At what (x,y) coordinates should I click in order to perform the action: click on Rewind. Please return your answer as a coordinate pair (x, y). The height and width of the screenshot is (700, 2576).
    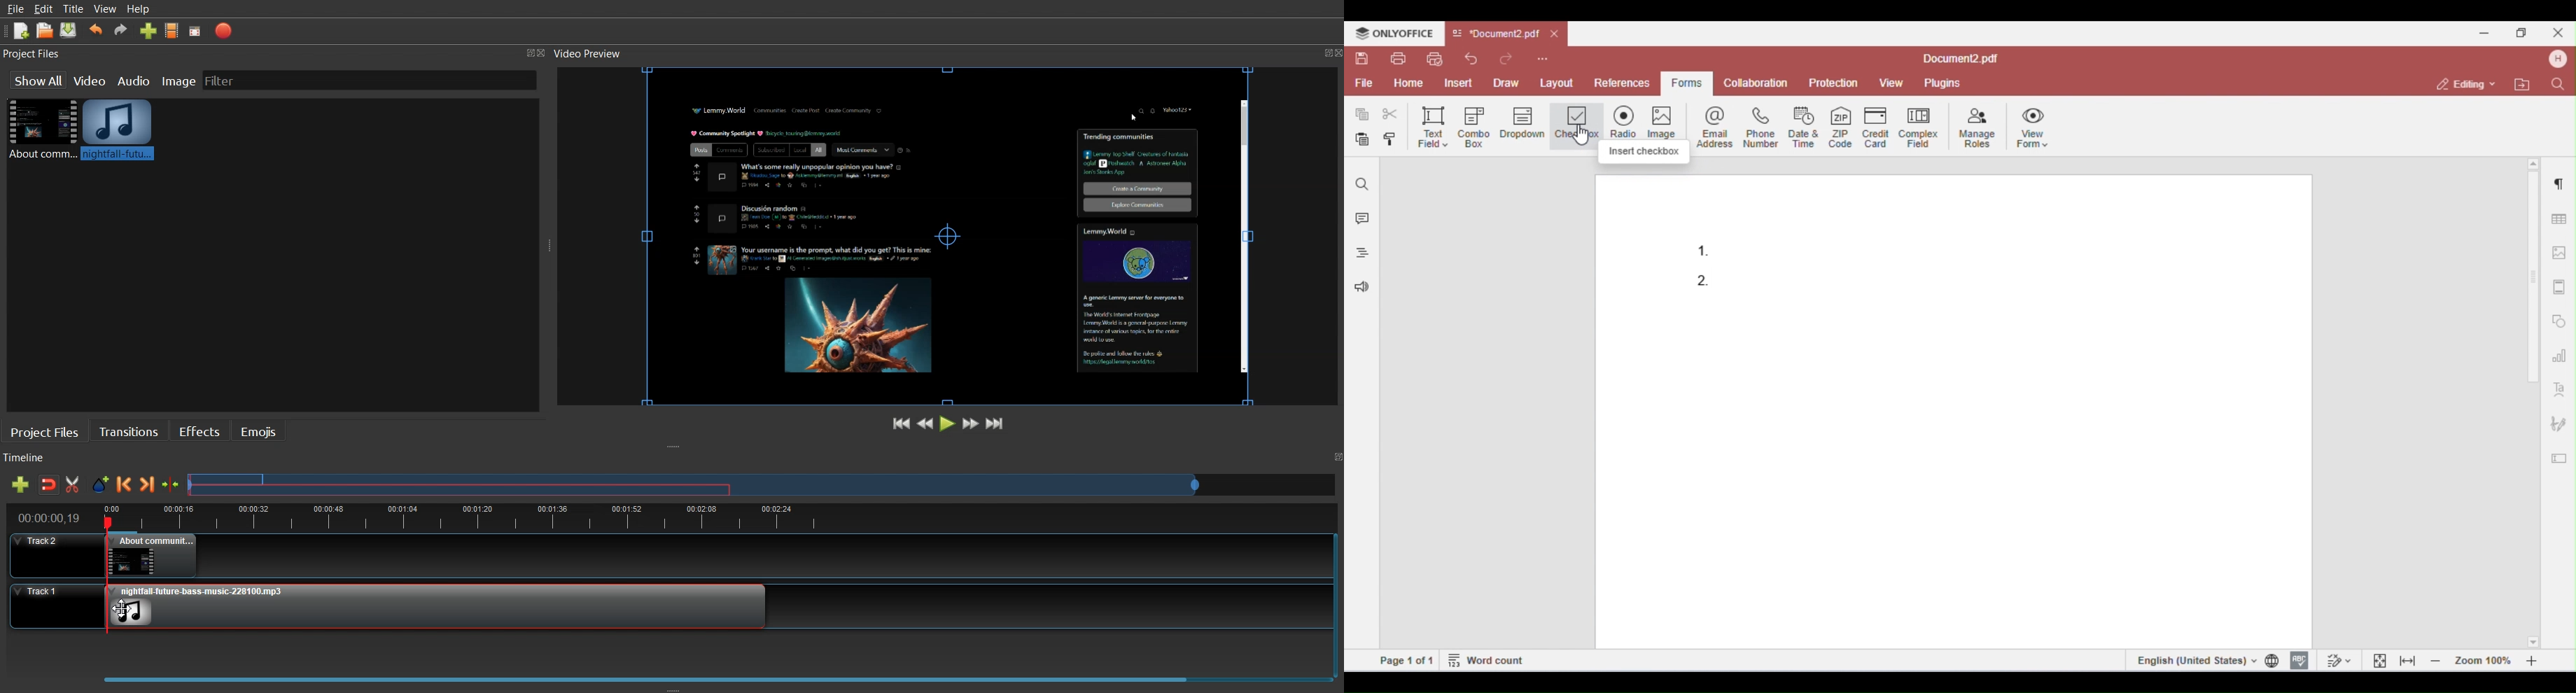
    Looking at the image, I should click on (925, 422).